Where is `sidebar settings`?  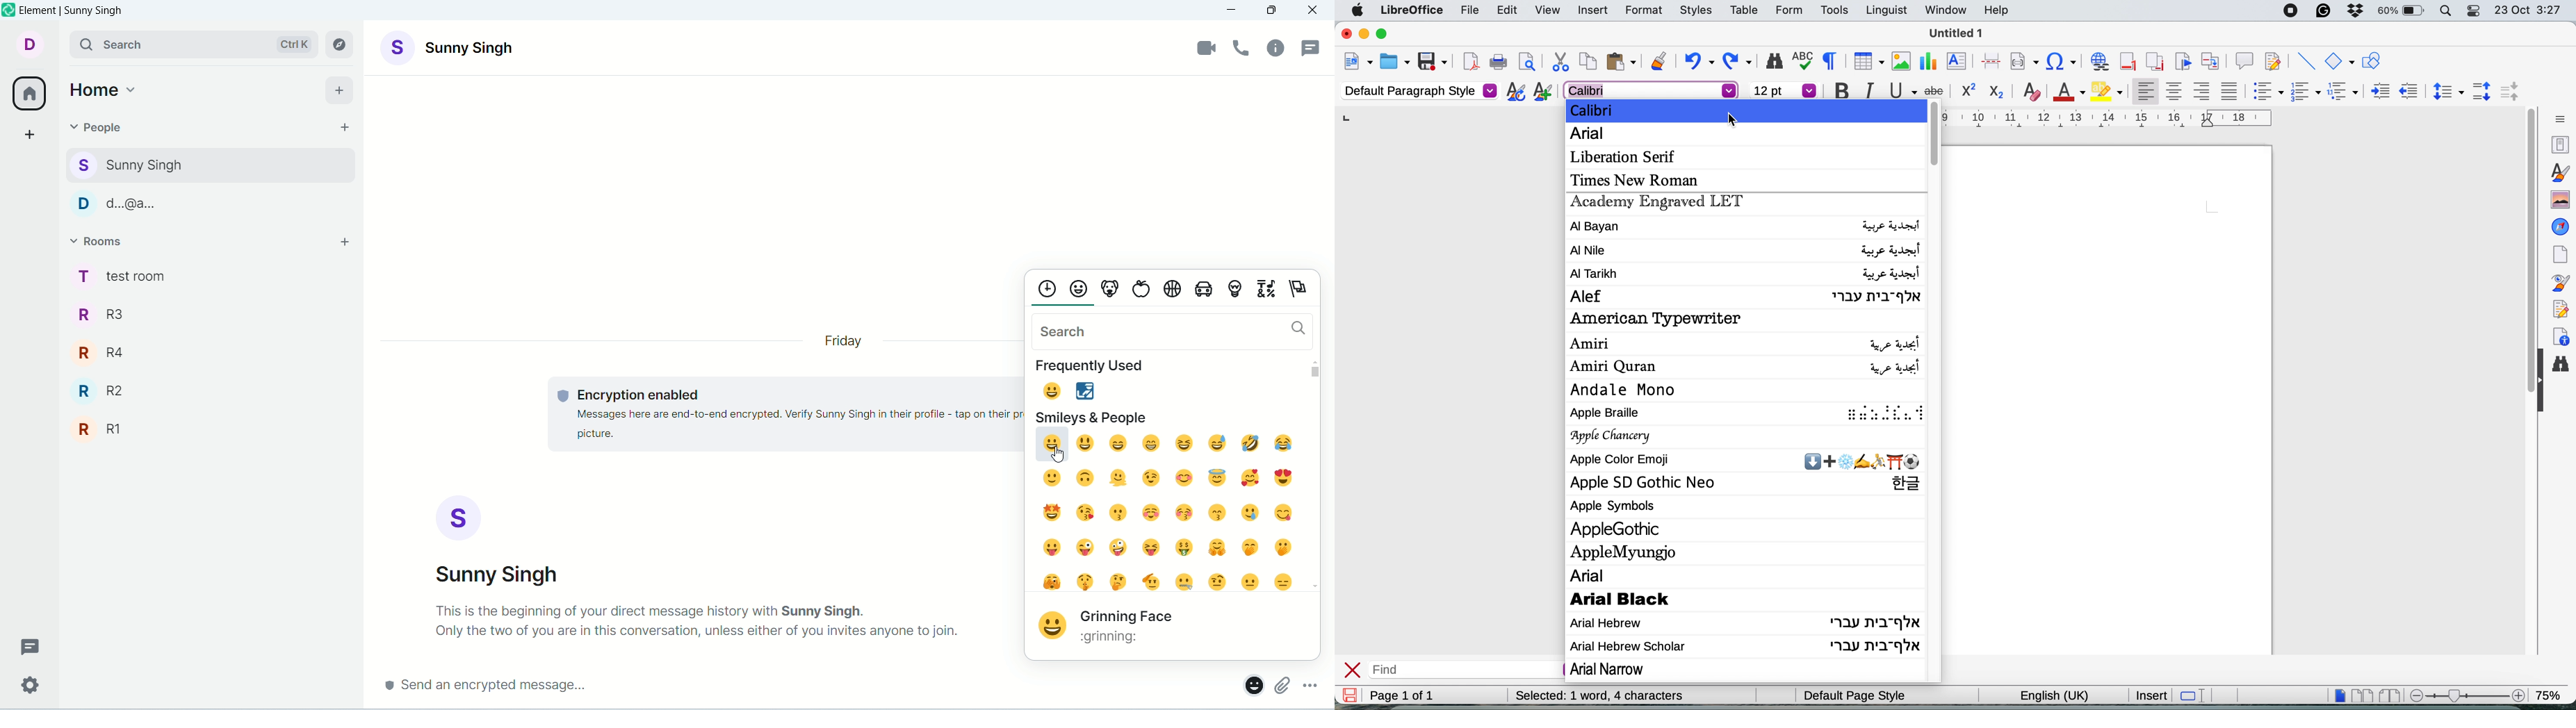
sidebar settings is located at coordinates (2558, 119).